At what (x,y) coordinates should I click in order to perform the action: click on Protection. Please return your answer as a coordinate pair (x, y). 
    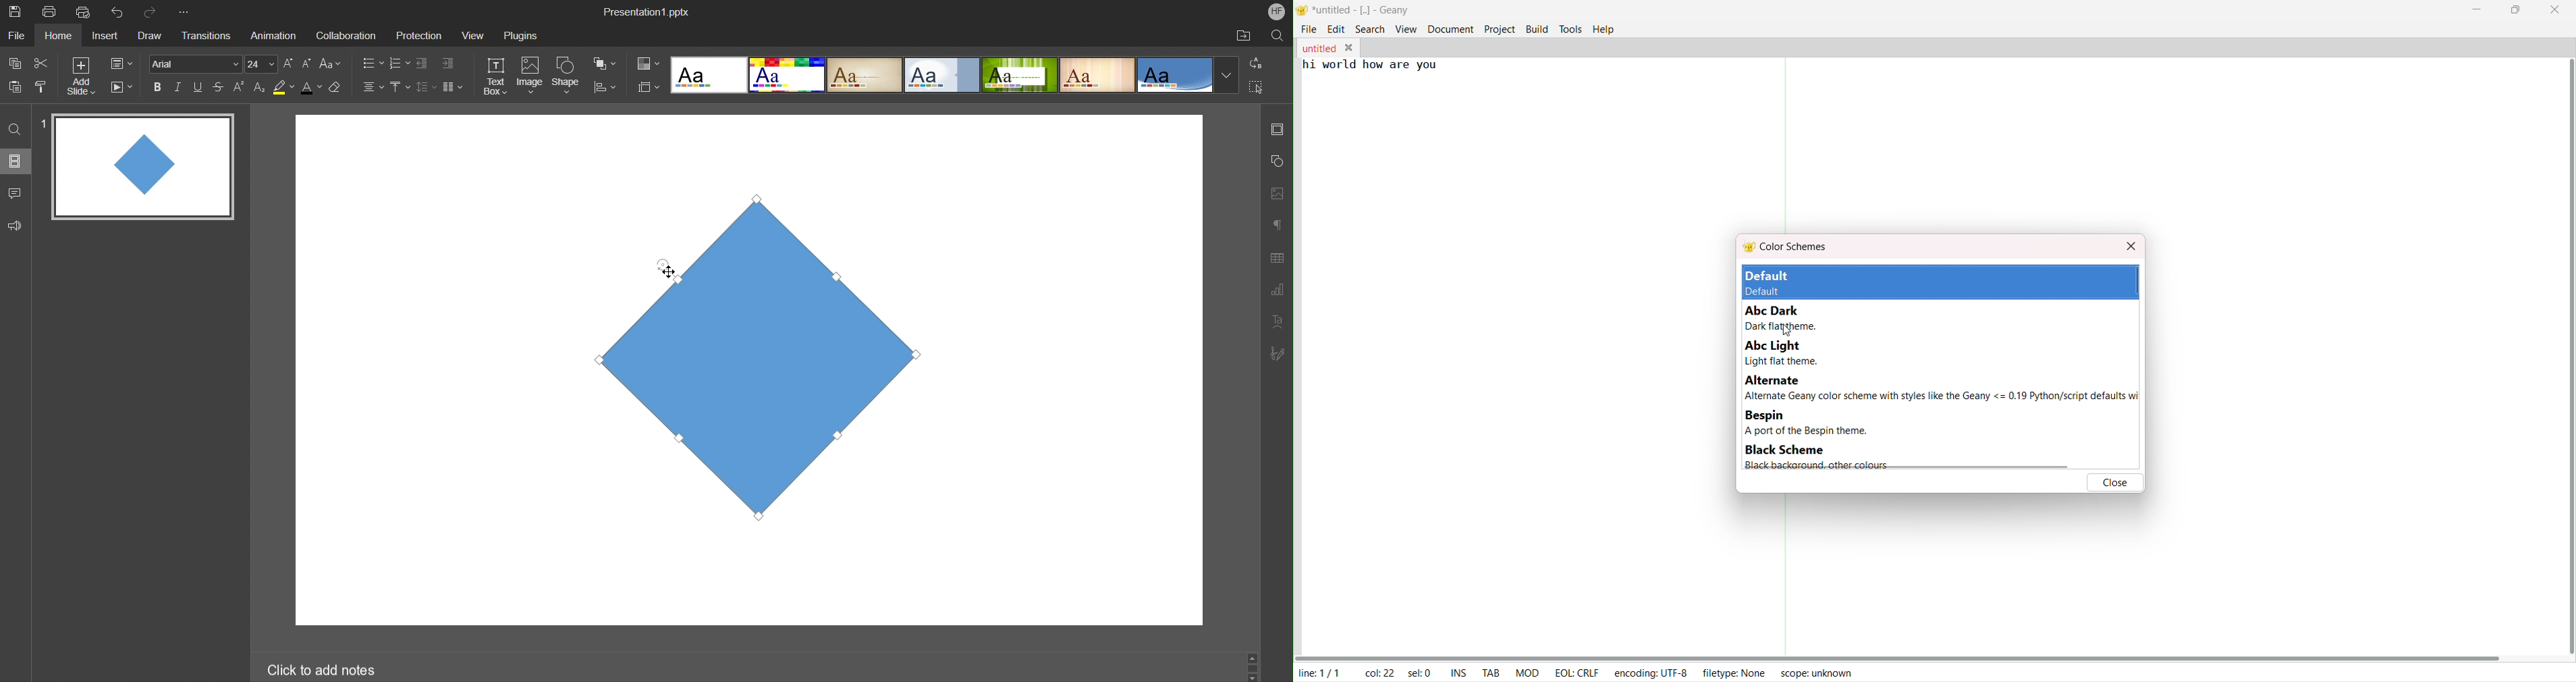
    Looking at the image, I should click on (420, 34).